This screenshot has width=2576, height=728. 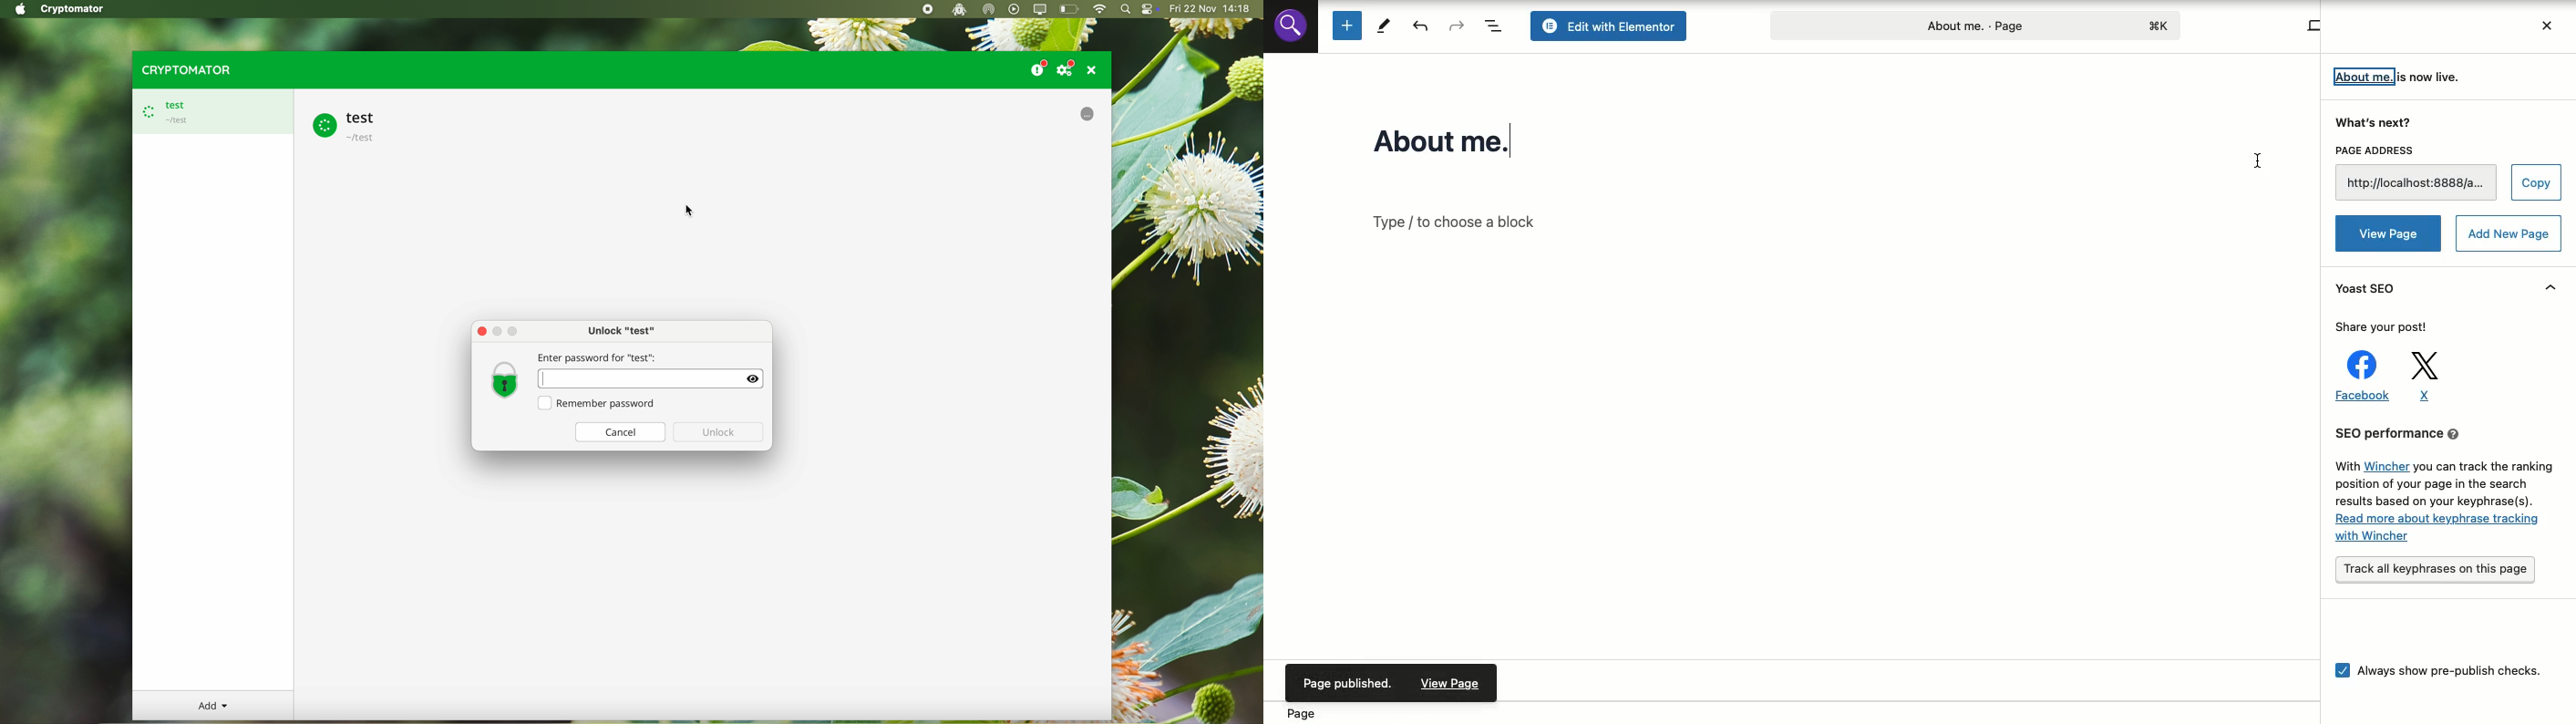 I want to click on About me - Page, so click(x=1973, y=24).